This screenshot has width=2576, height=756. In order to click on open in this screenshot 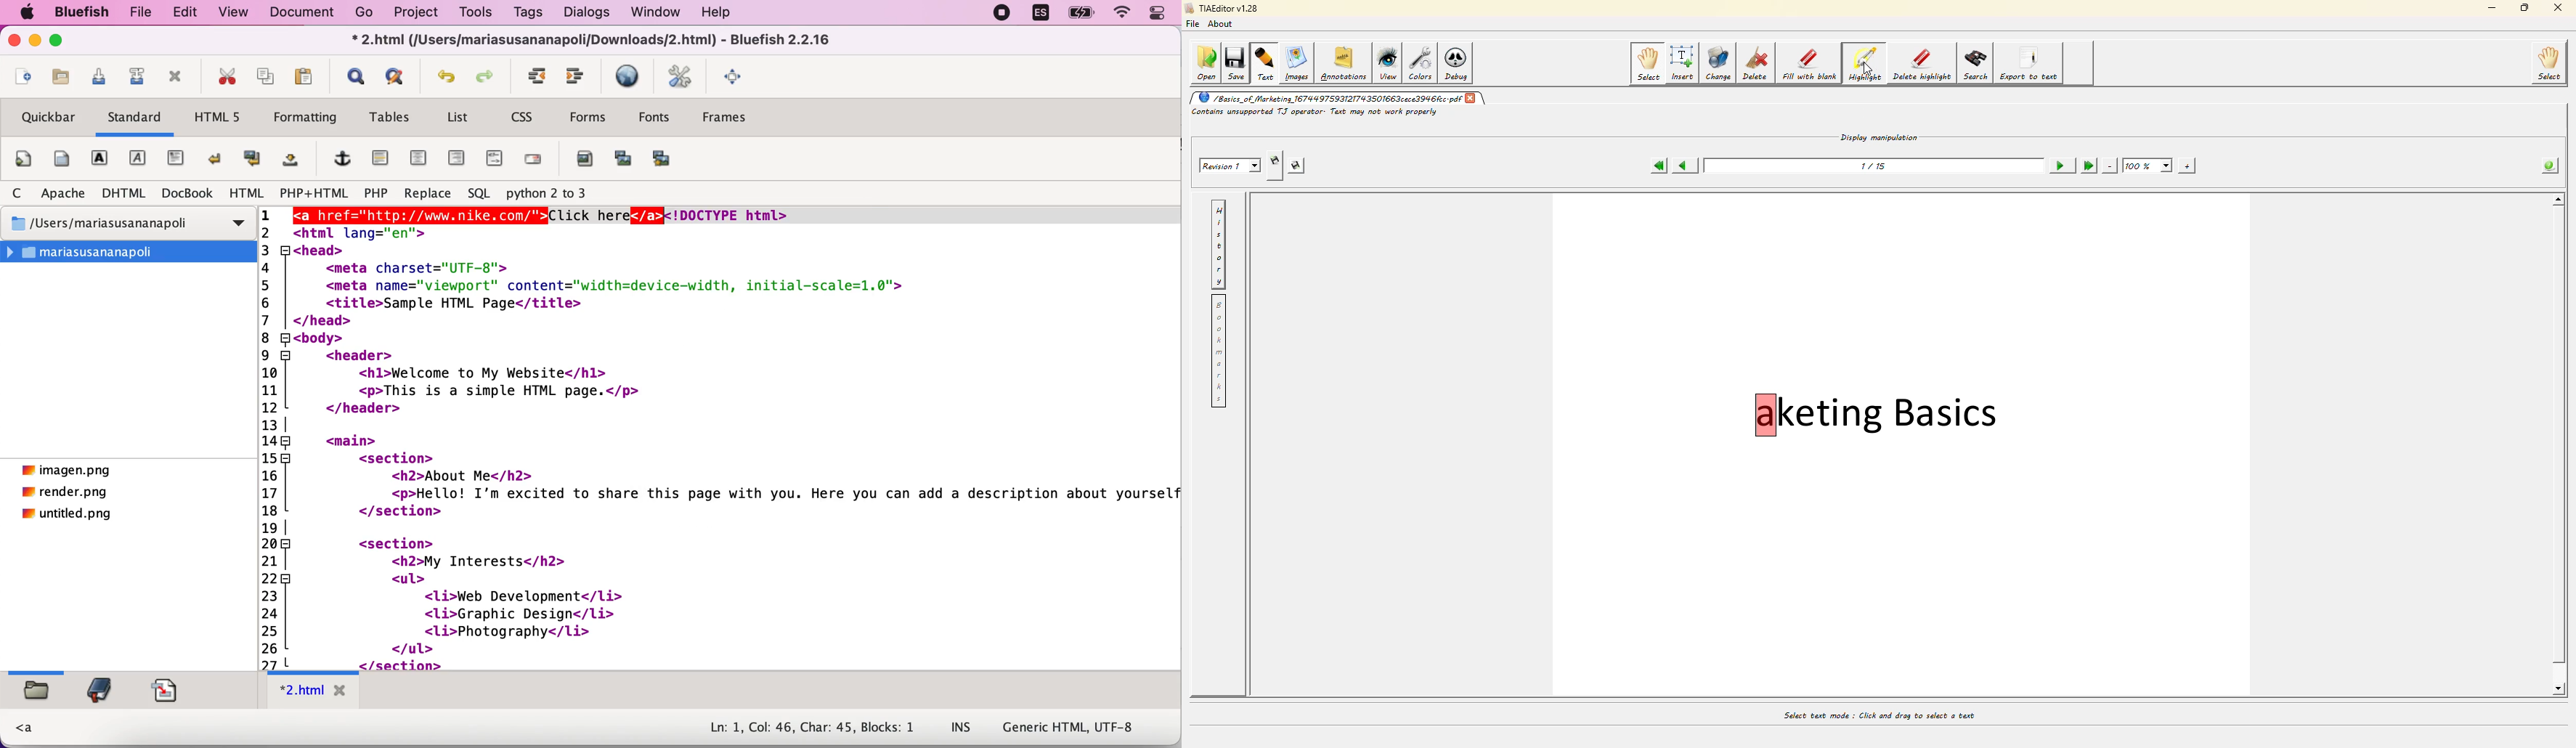, I will do `click(1206, 62)`.